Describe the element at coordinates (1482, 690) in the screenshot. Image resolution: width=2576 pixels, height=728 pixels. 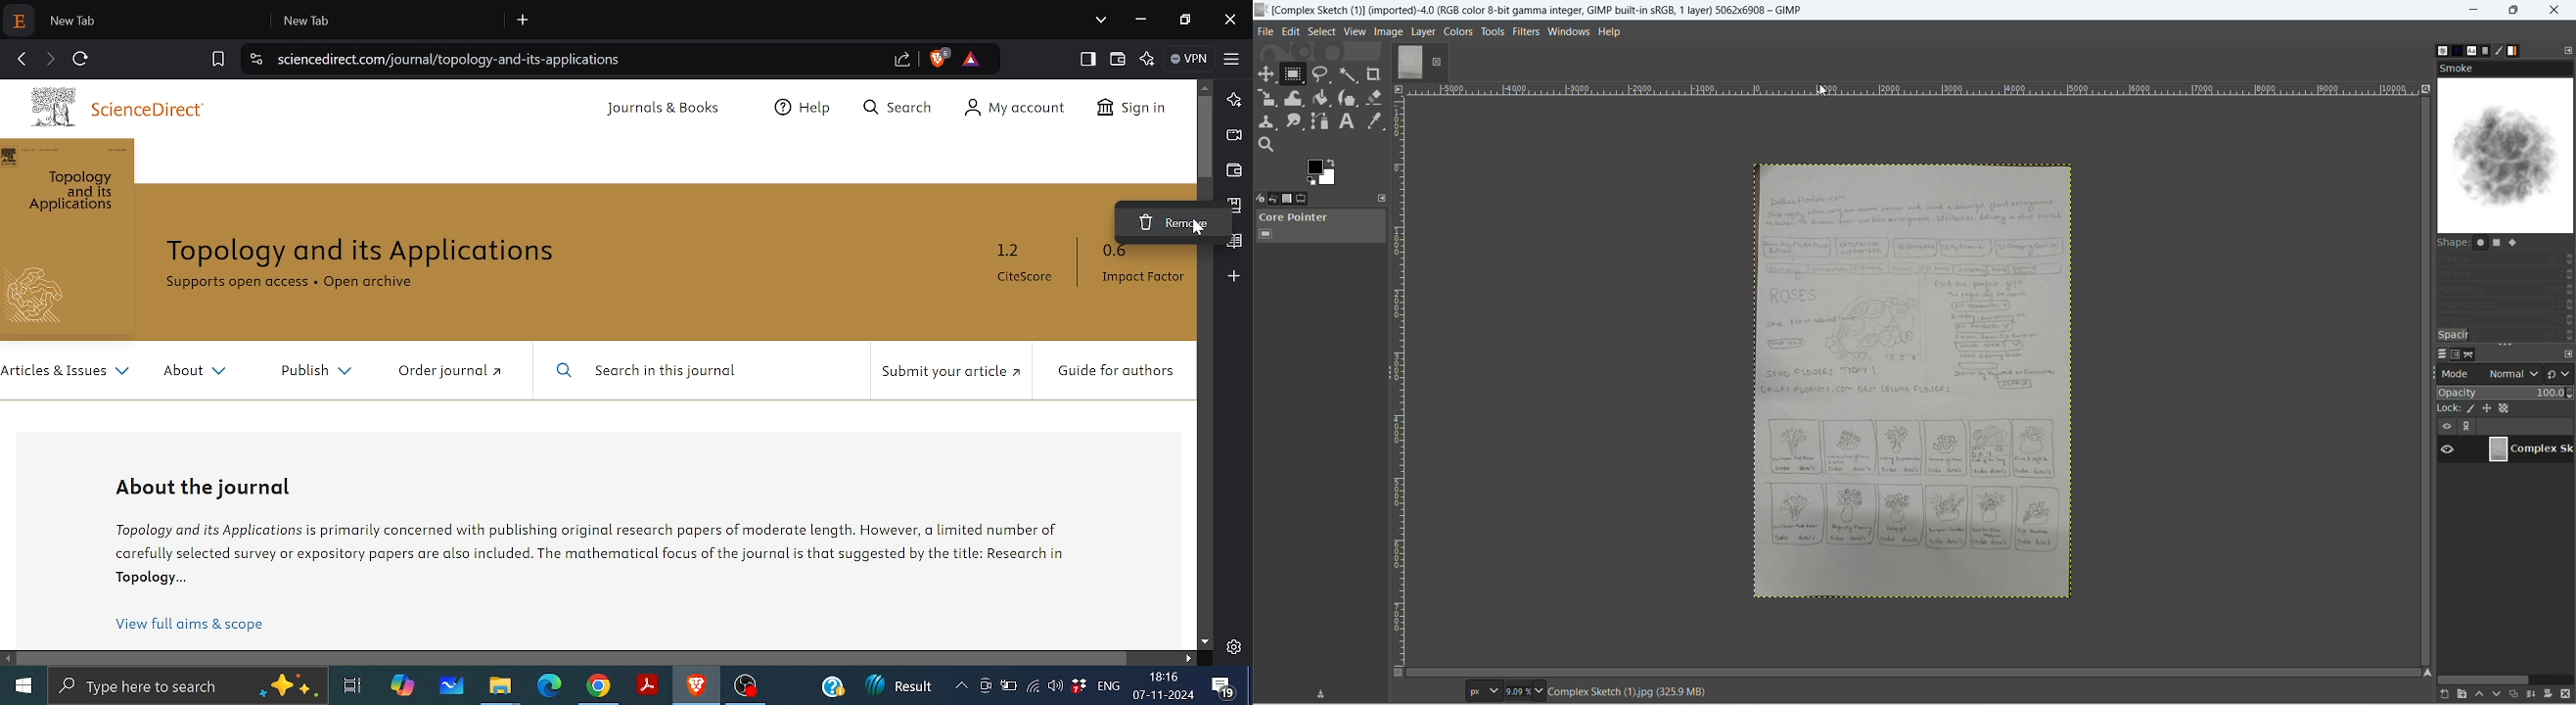
I see `pt` at that location.